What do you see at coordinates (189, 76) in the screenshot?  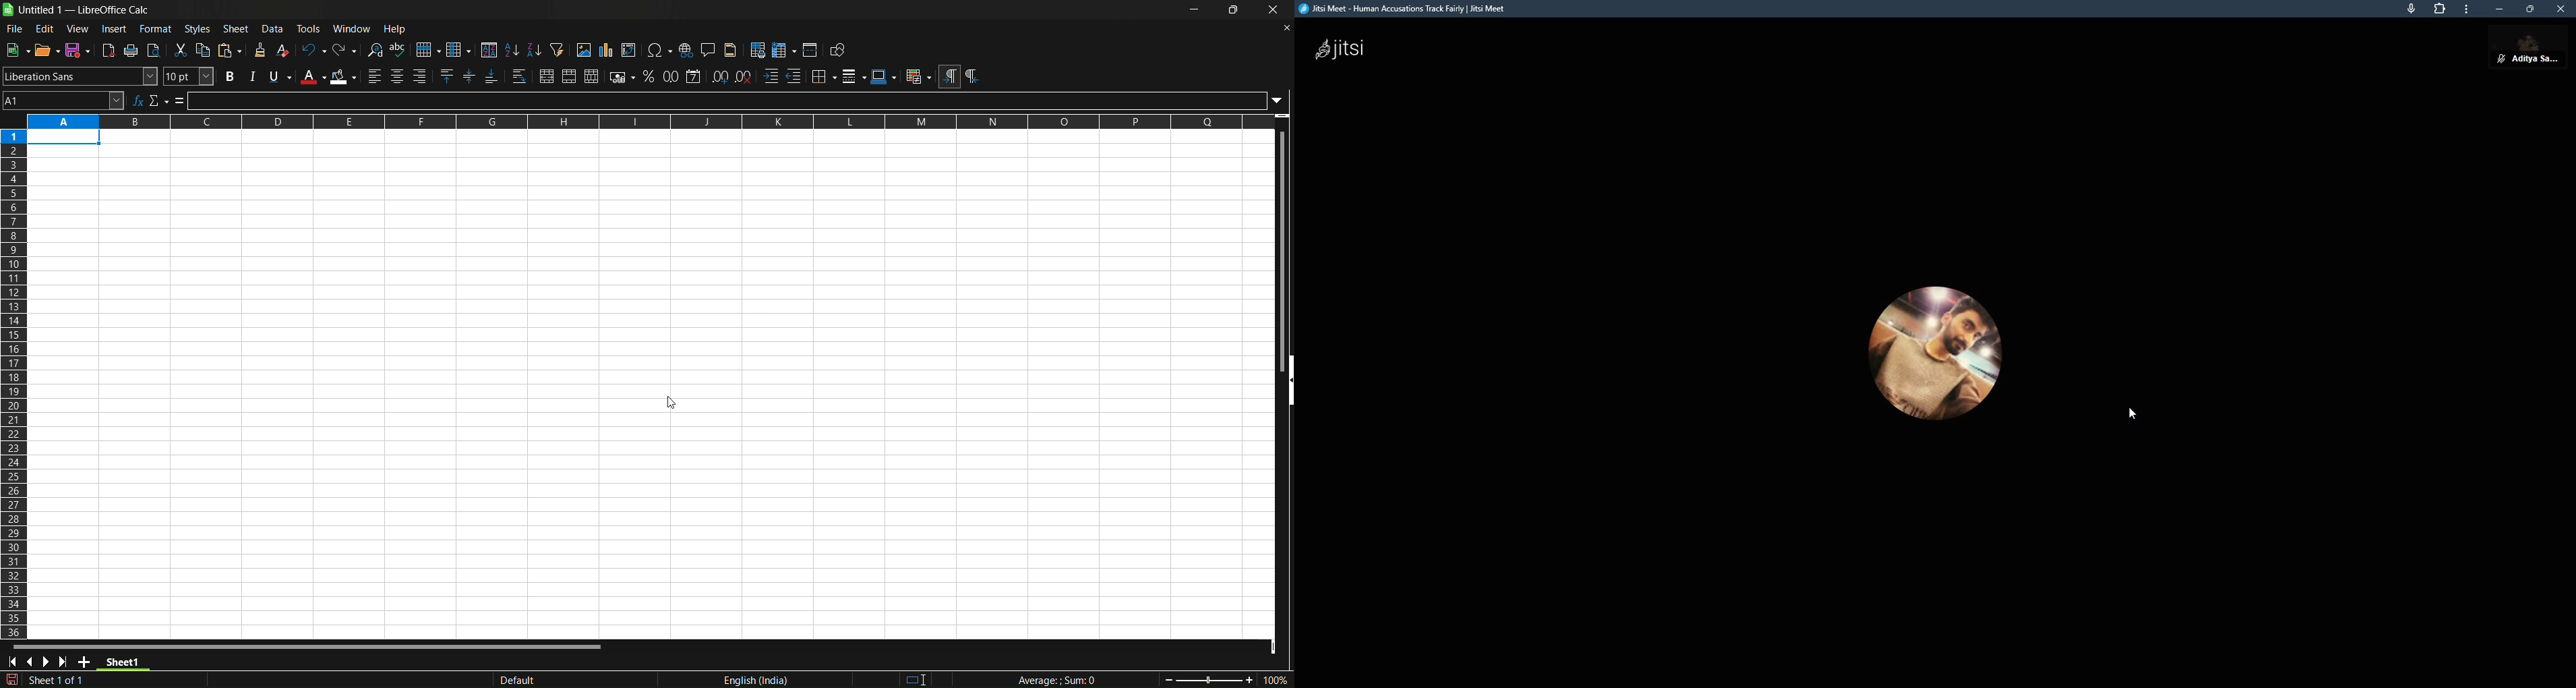 I see `font size` at bounding box center [189, 76].